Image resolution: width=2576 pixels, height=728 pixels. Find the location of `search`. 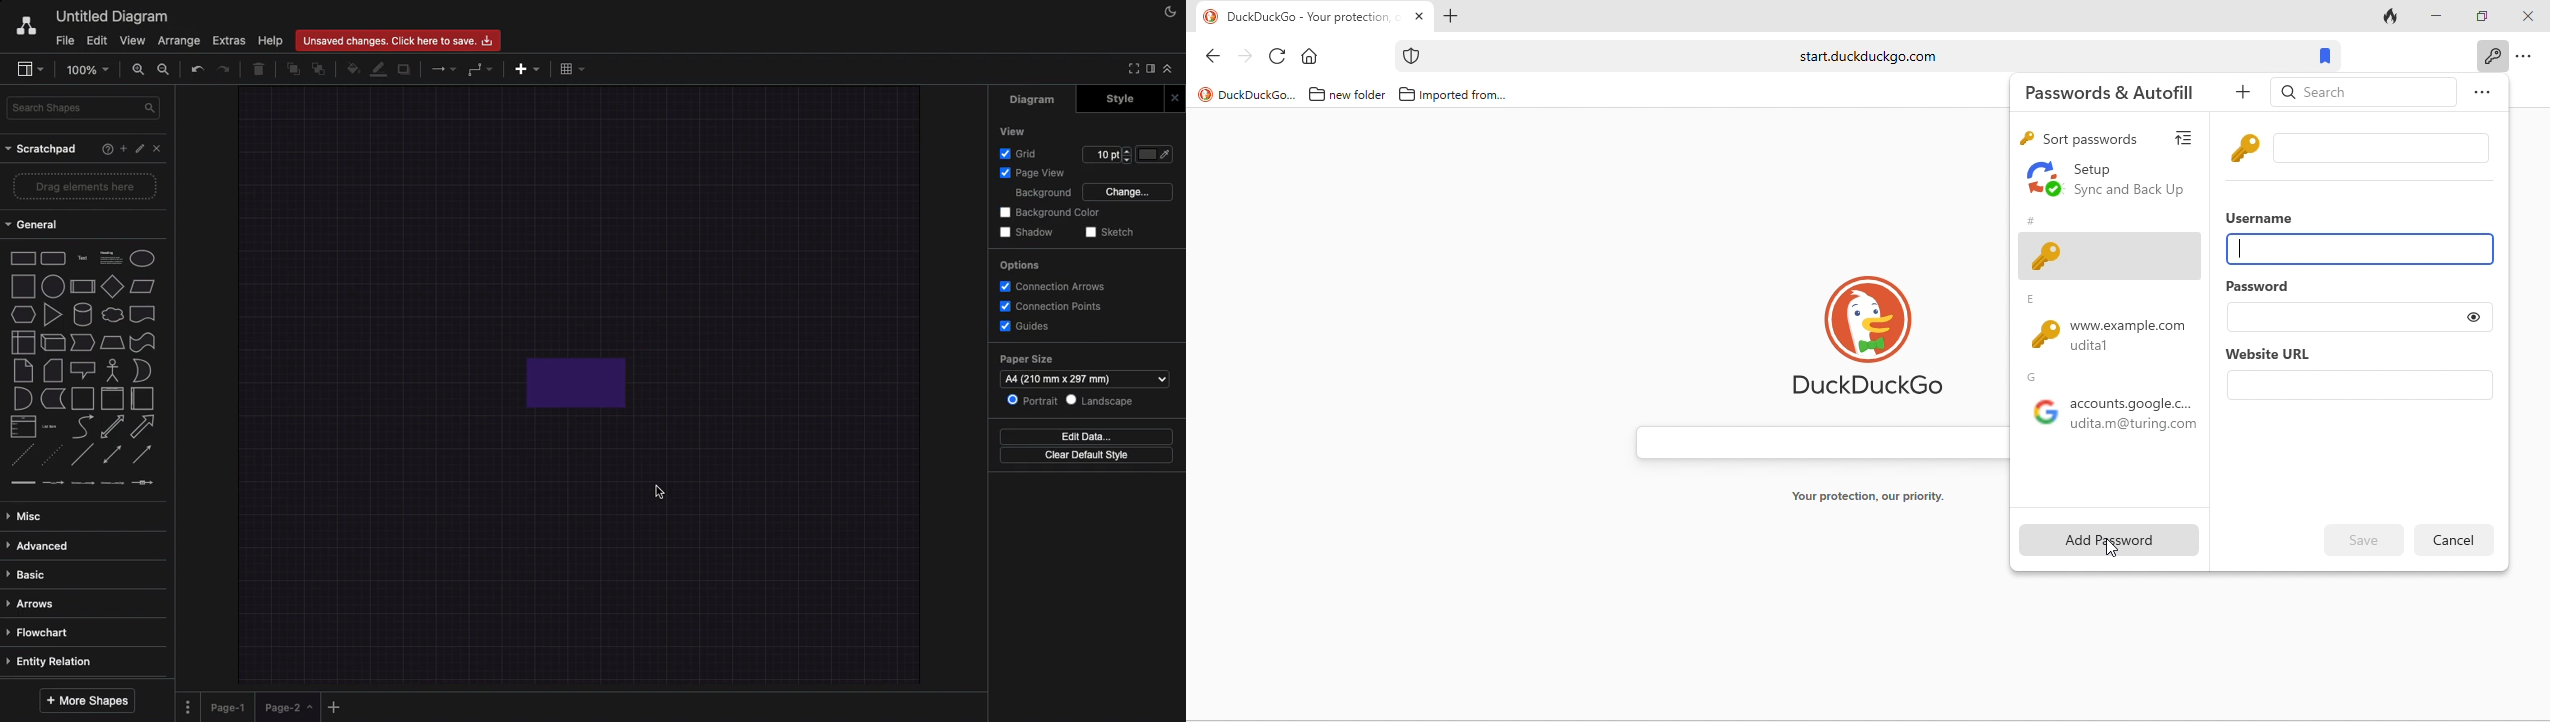

search is located at coordinates (2364, 94).